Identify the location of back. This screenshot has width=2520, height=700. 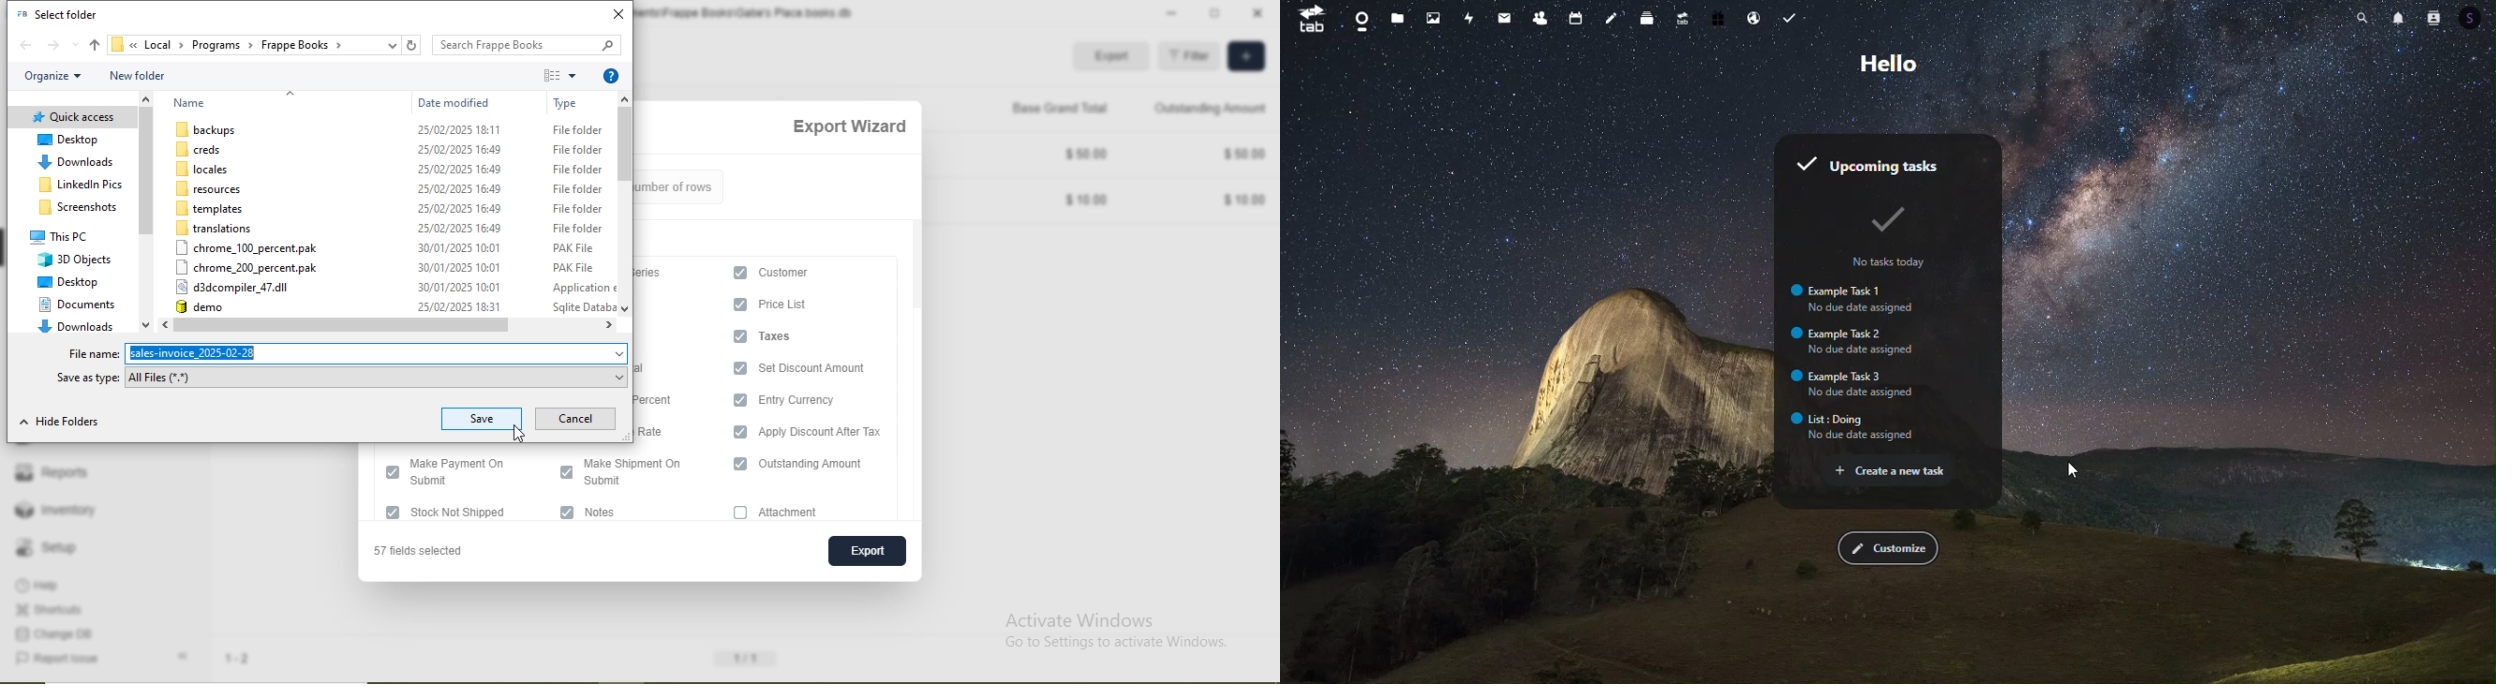
(30, 47).